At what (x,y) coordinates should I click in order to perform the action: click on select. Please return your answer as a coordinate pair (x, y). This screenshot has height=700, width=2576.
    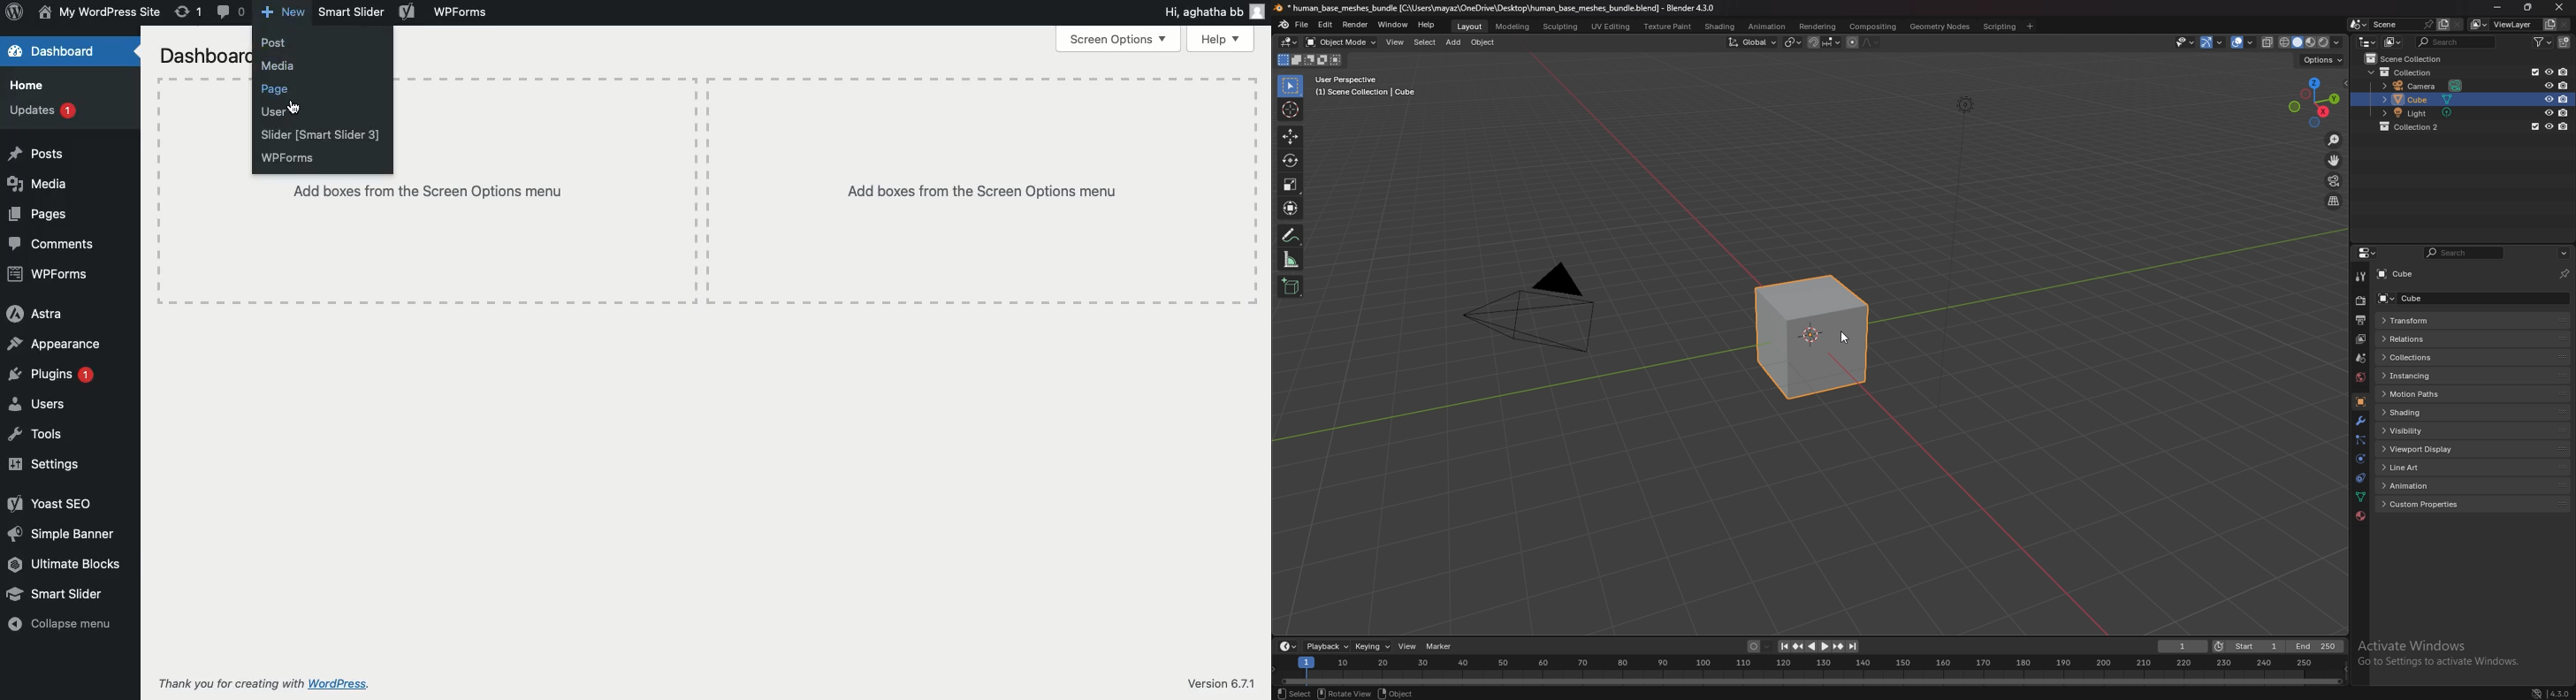
    Looking at the image, I should click on (1292, 86).